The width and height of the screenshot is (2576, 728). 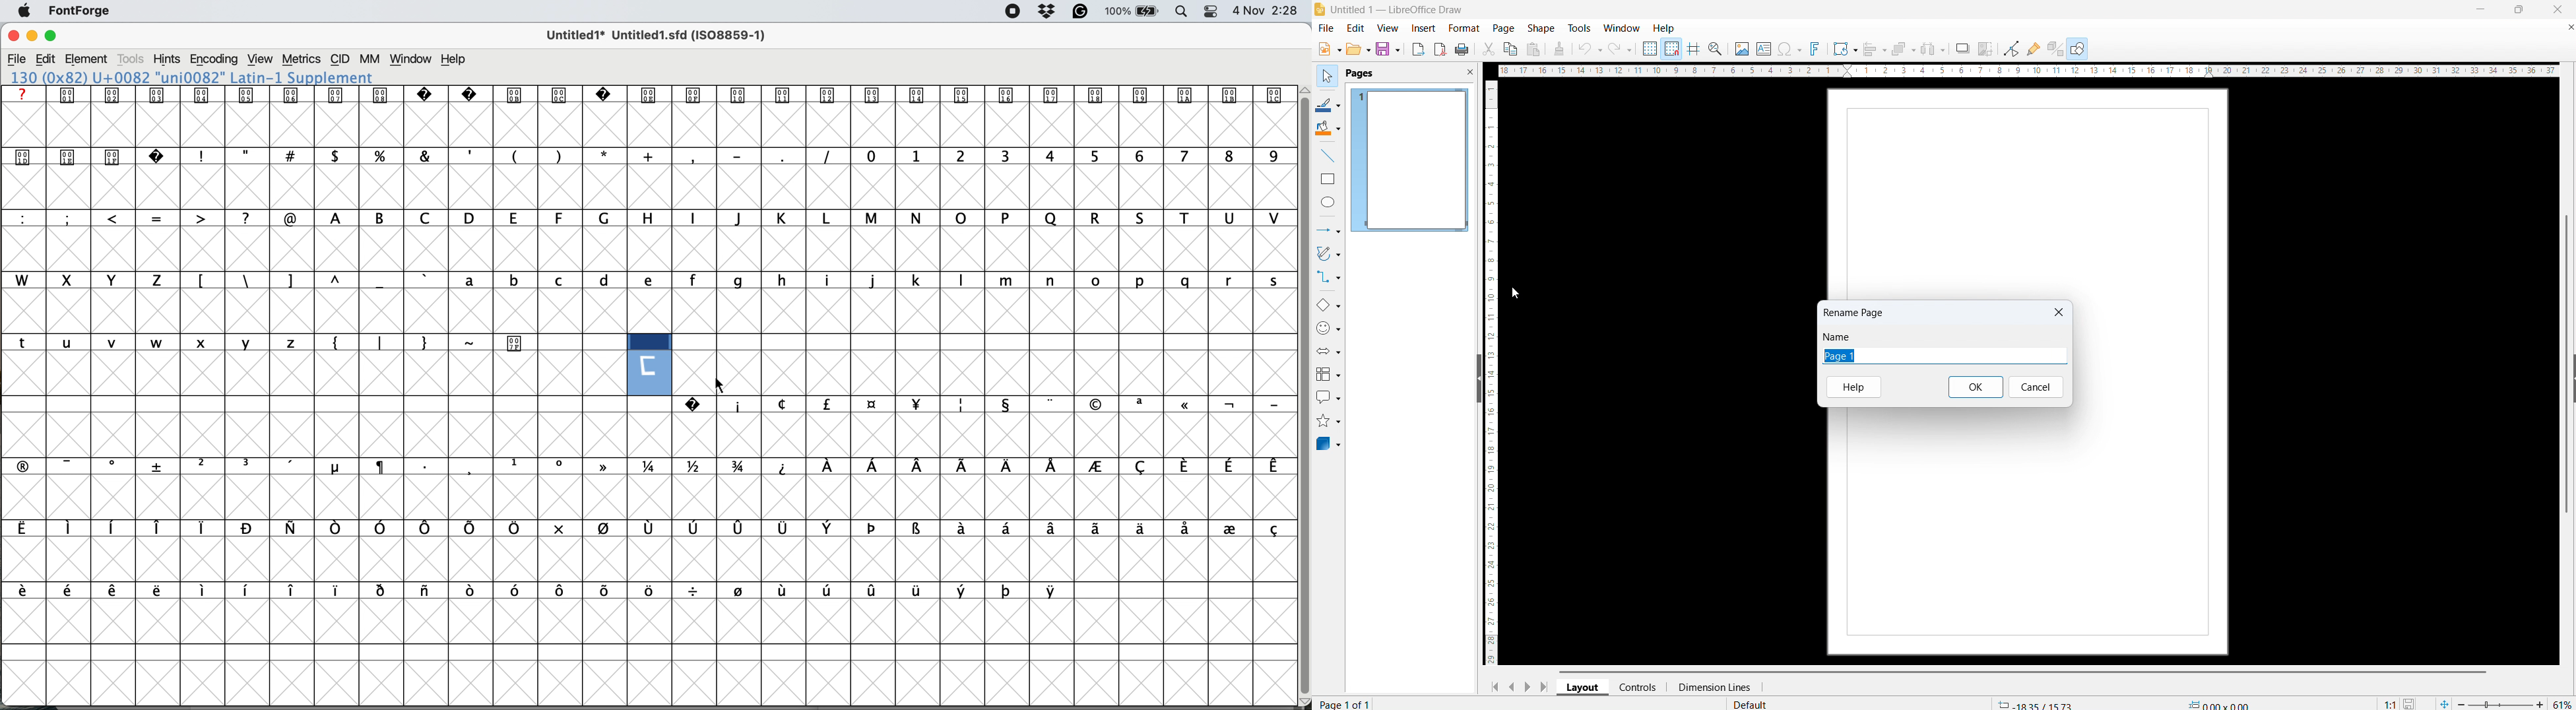 What do you see at coordinates (1694, 48) in the screenshot?
I see `Helplines while moving ` at bounding box center [1694, 48].